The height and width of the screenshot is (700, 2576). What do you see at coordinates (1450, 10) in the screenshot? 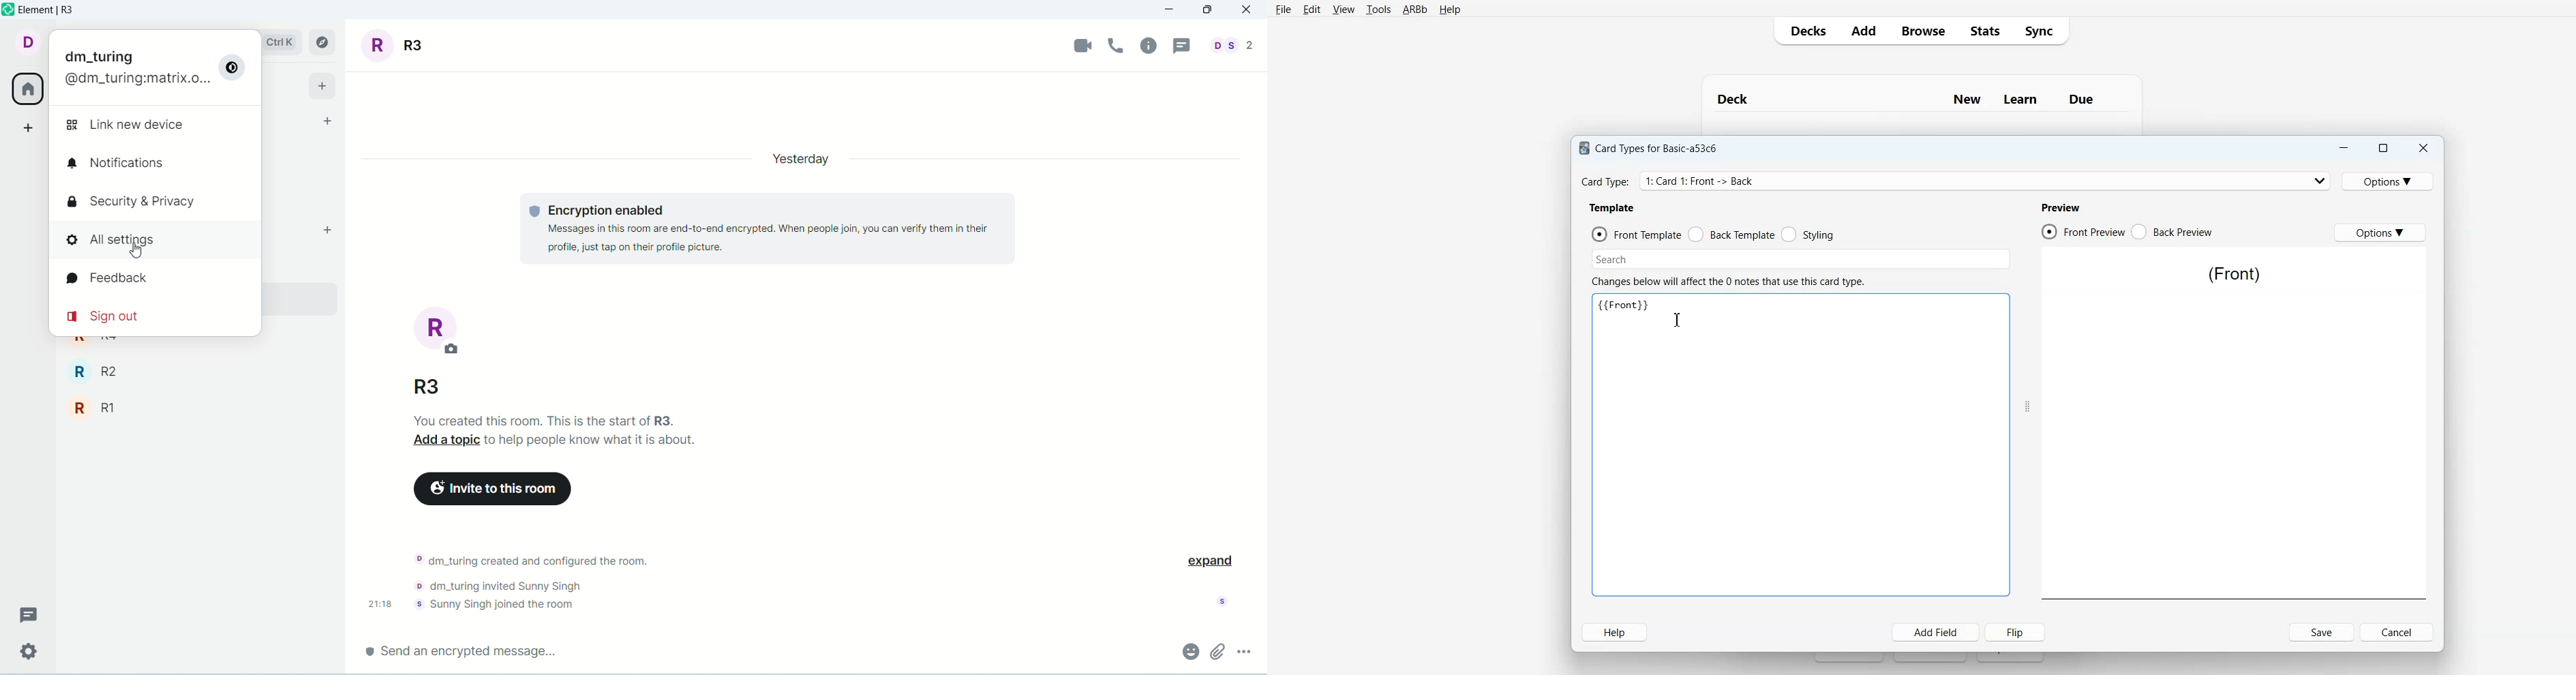
I see `Help` at bounding box center [1450, 10].